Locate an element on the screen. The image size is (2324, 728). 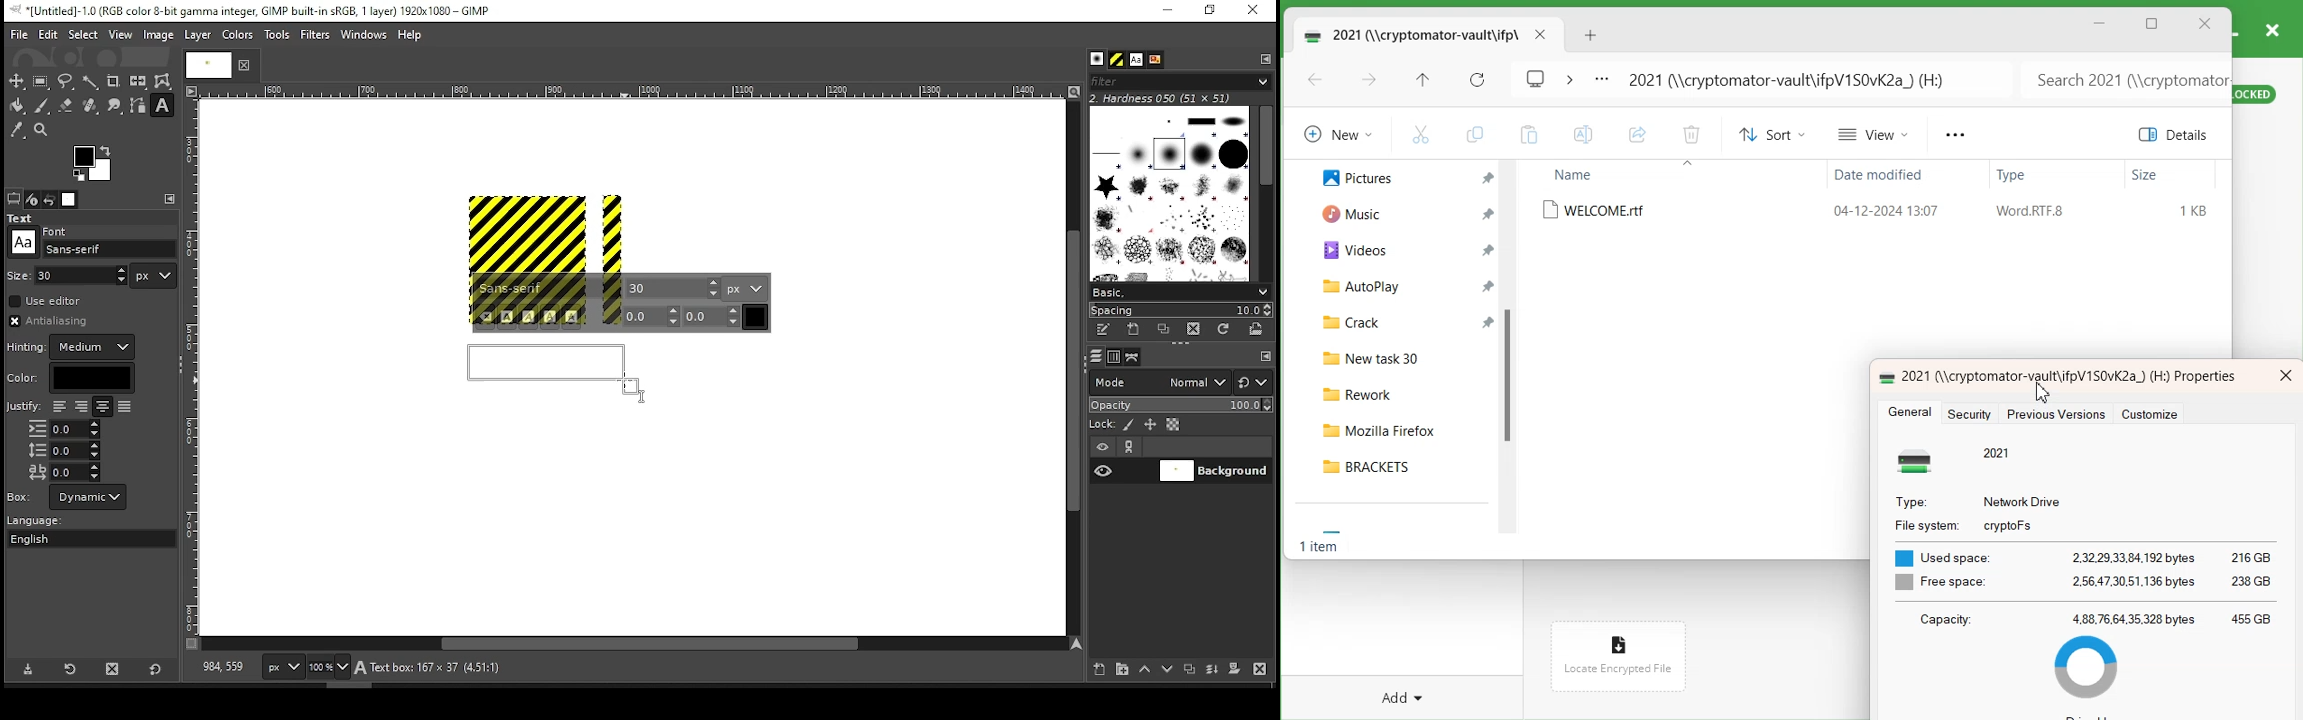
duplicate this brush is located at coordinates (1169, 329).